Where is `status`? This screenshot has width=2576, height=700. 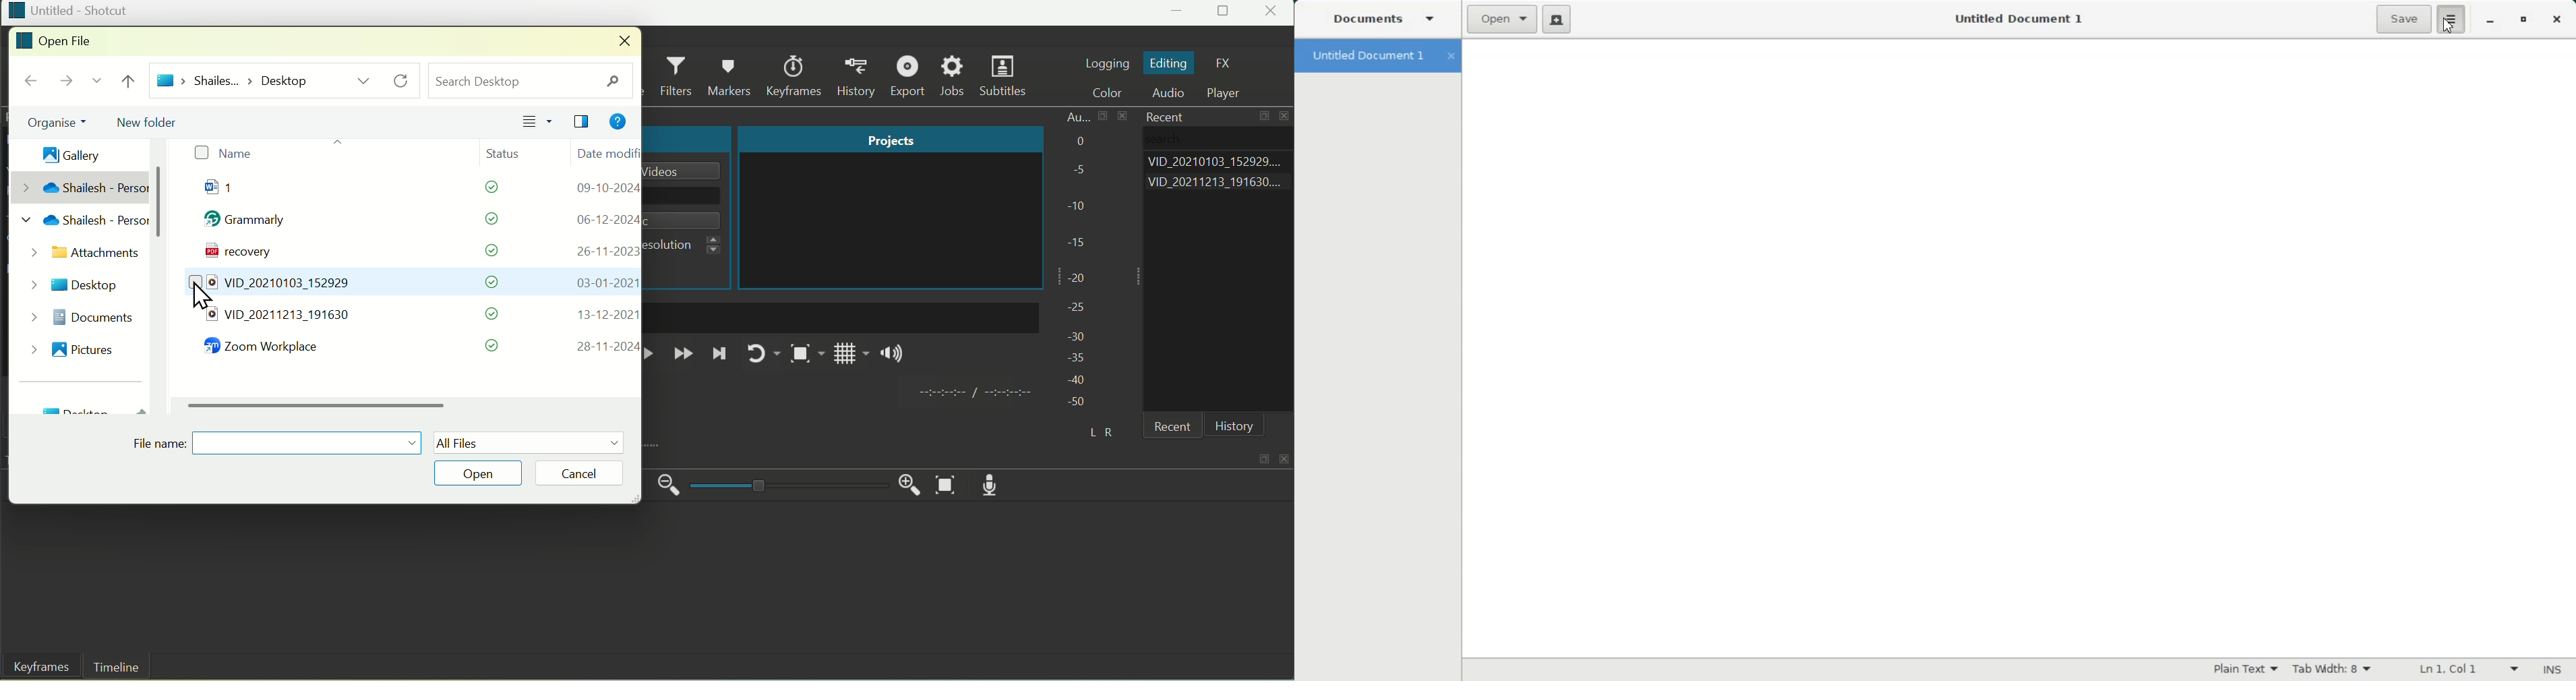 status is located at coordinates (483, 219).